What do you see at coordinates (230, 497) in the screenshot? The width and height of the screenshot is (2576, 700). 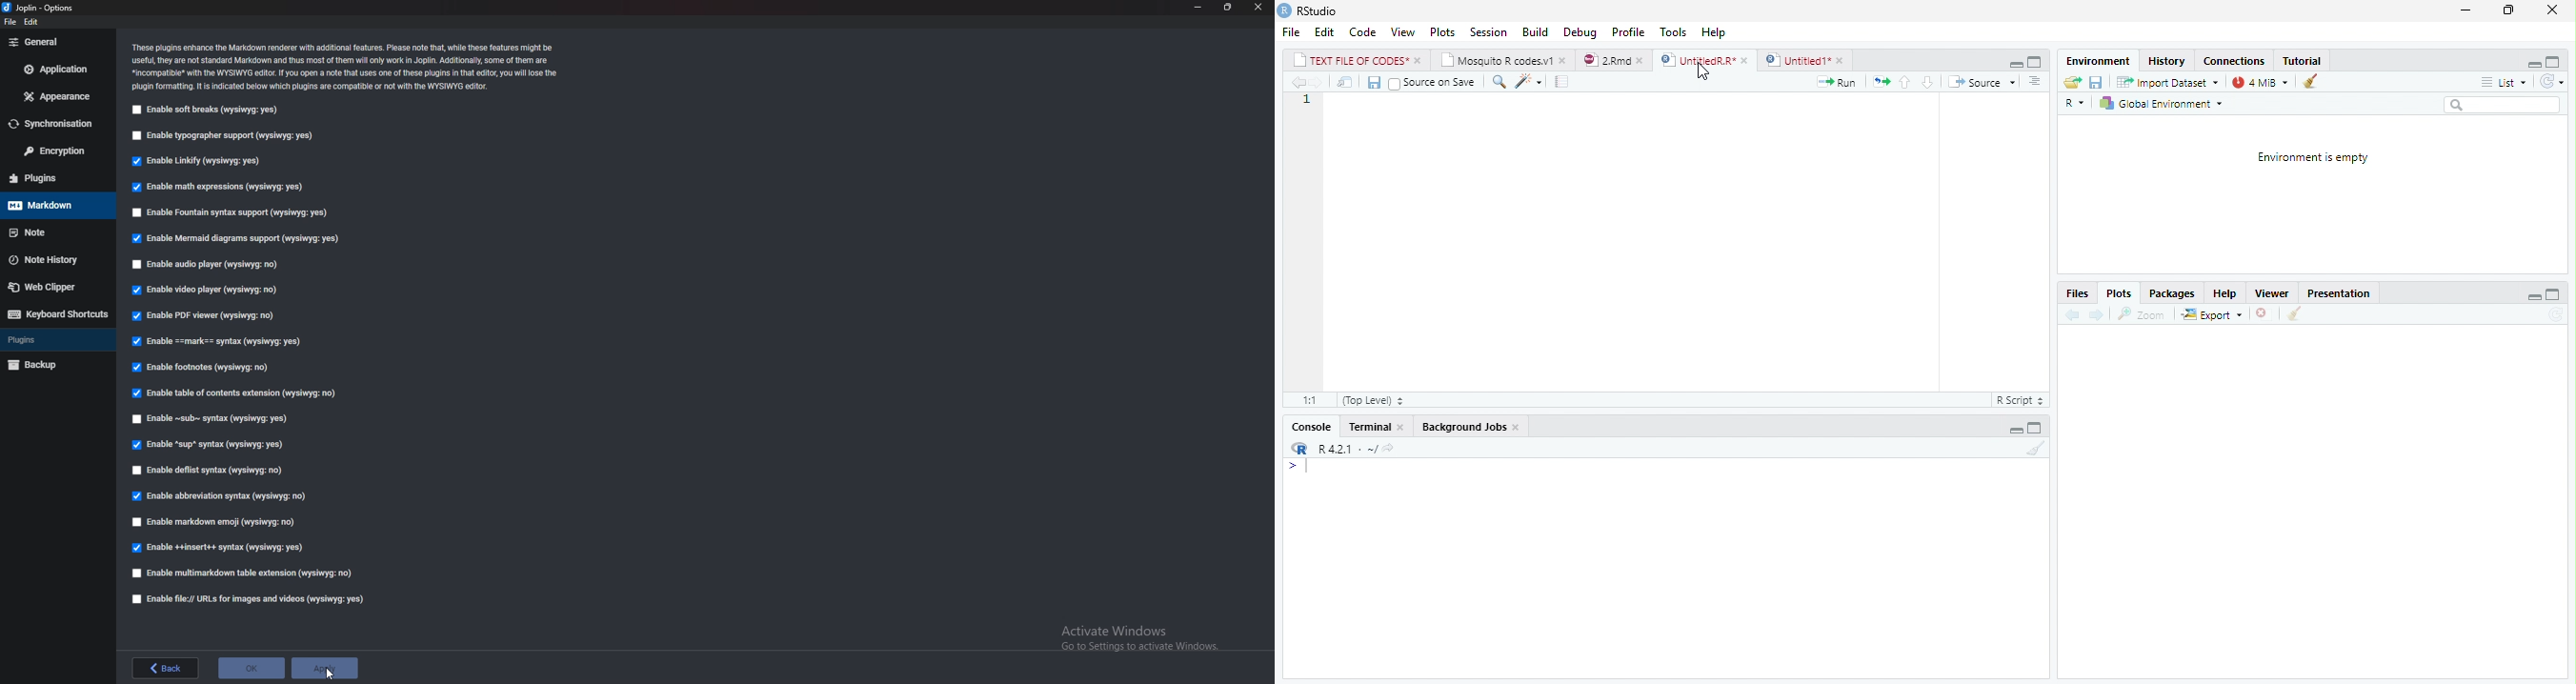 I see `enable abbreviation syntax` at bounding box center [230, 497].